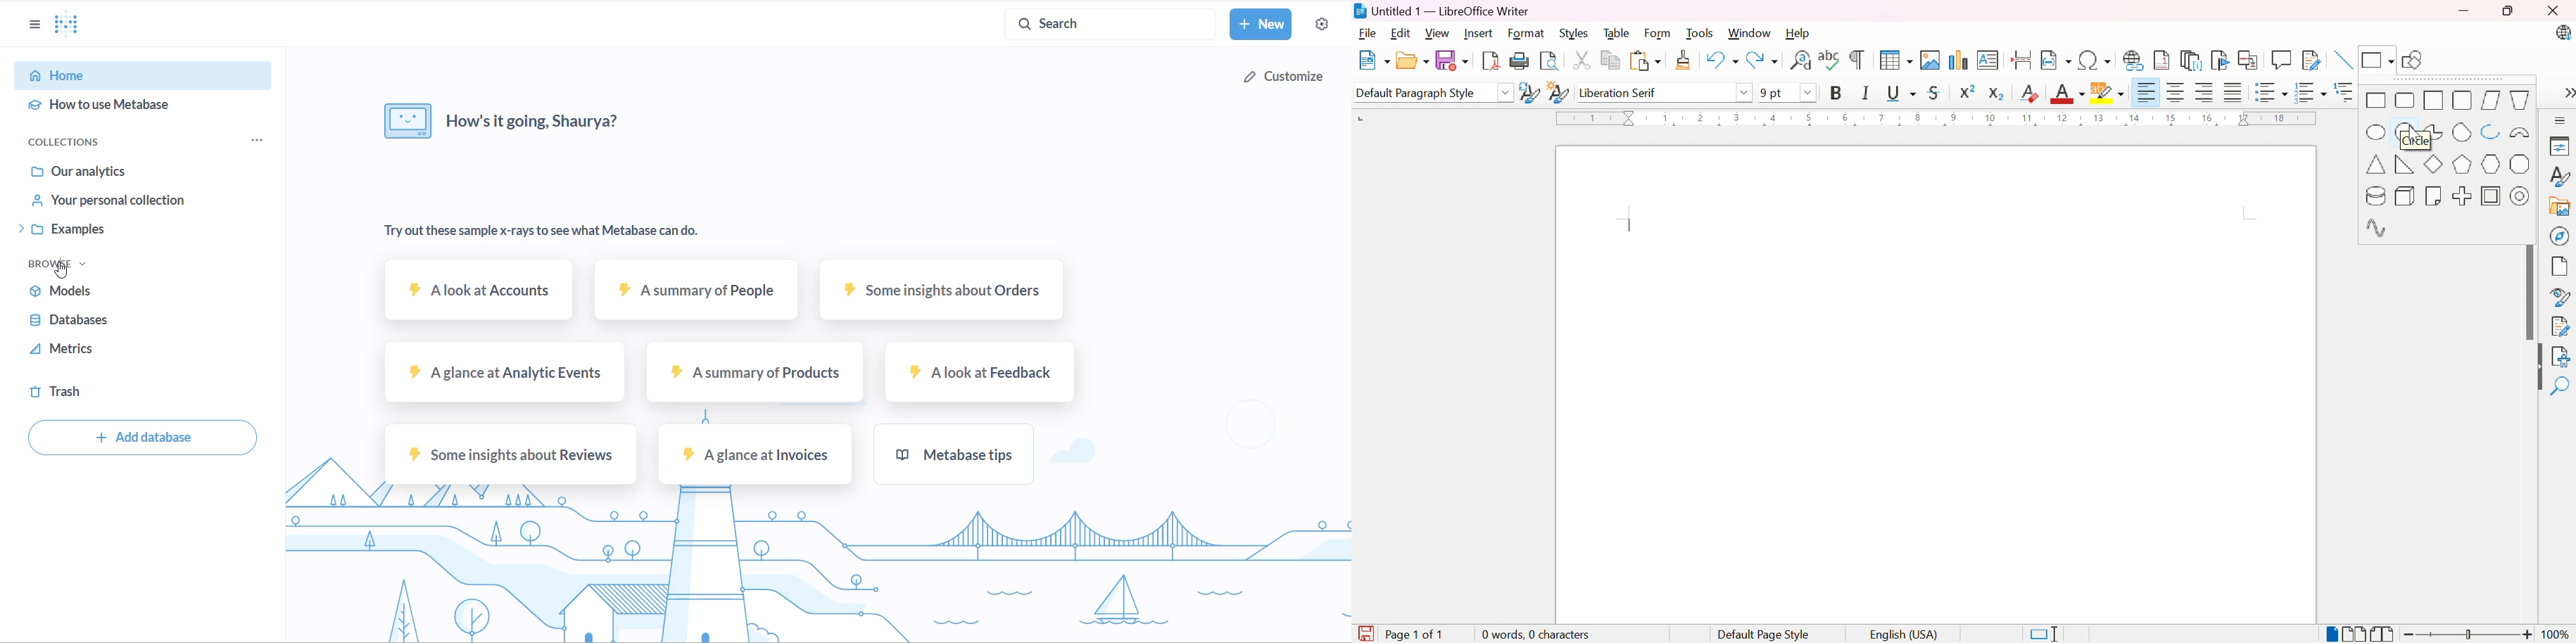  Describe the element at coordinates (1930, 61) in the screenshot. I see `Insert image` at that location.